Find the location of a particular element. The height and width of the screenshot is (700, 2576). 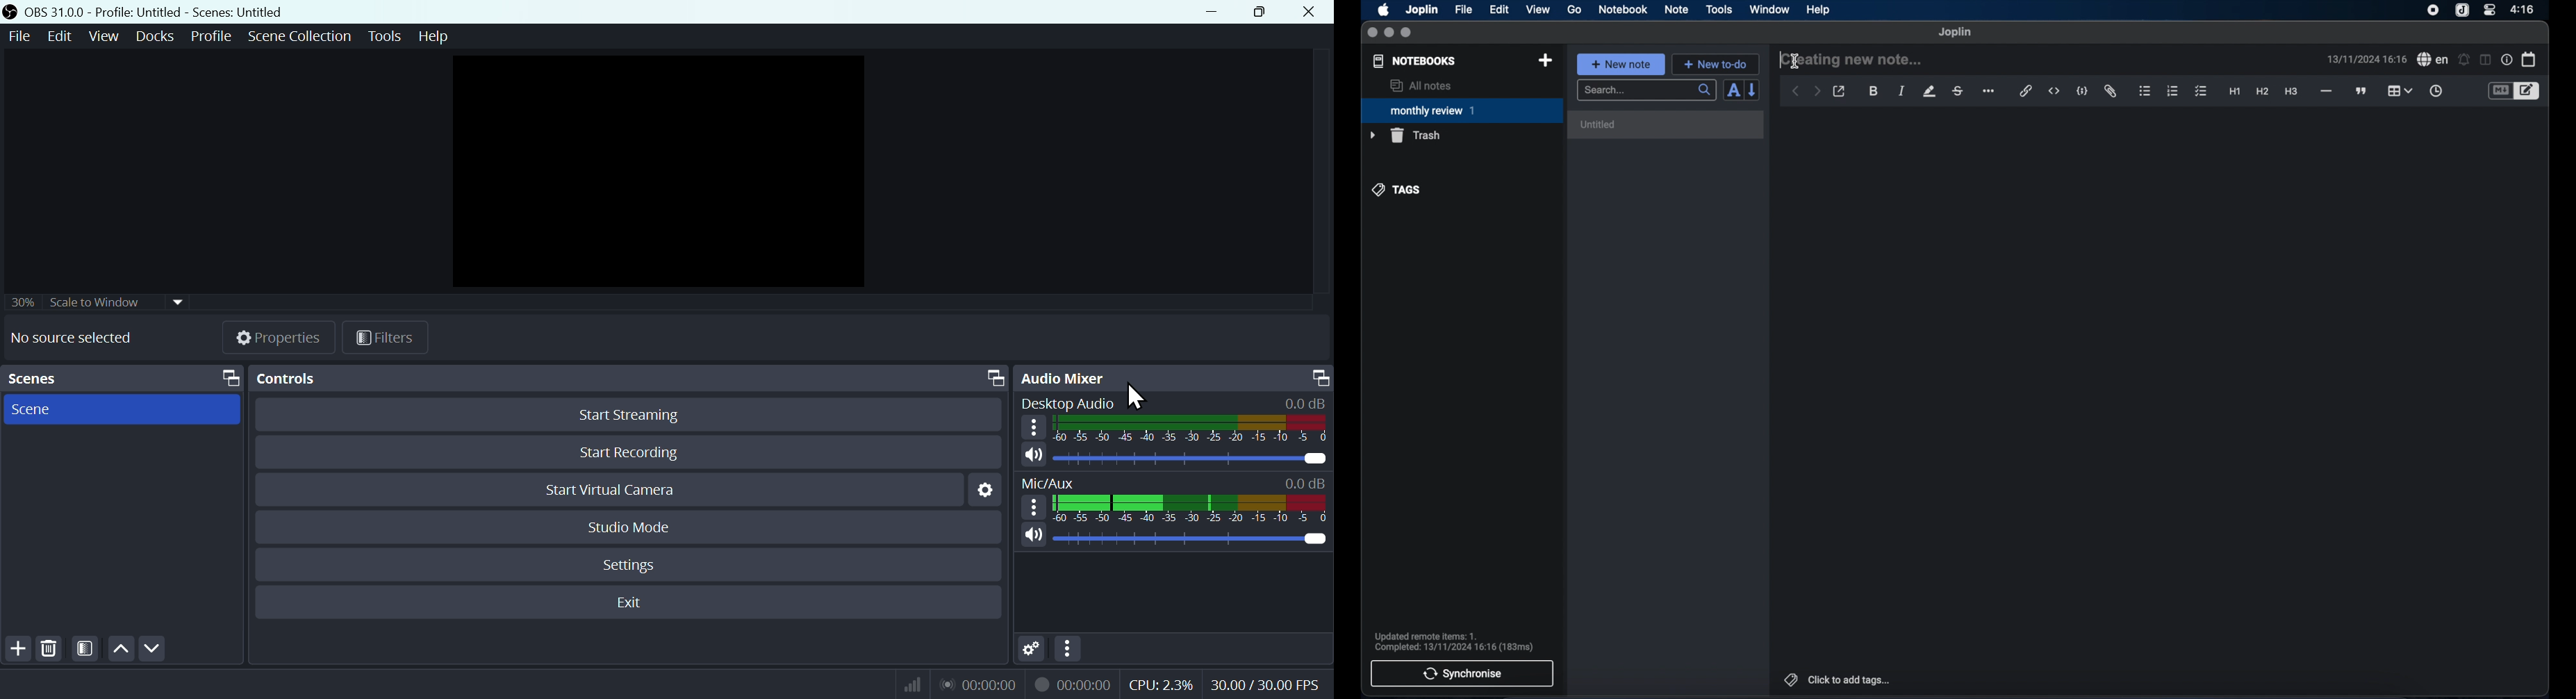

0.0dB is located at coordinates (1299, 484).